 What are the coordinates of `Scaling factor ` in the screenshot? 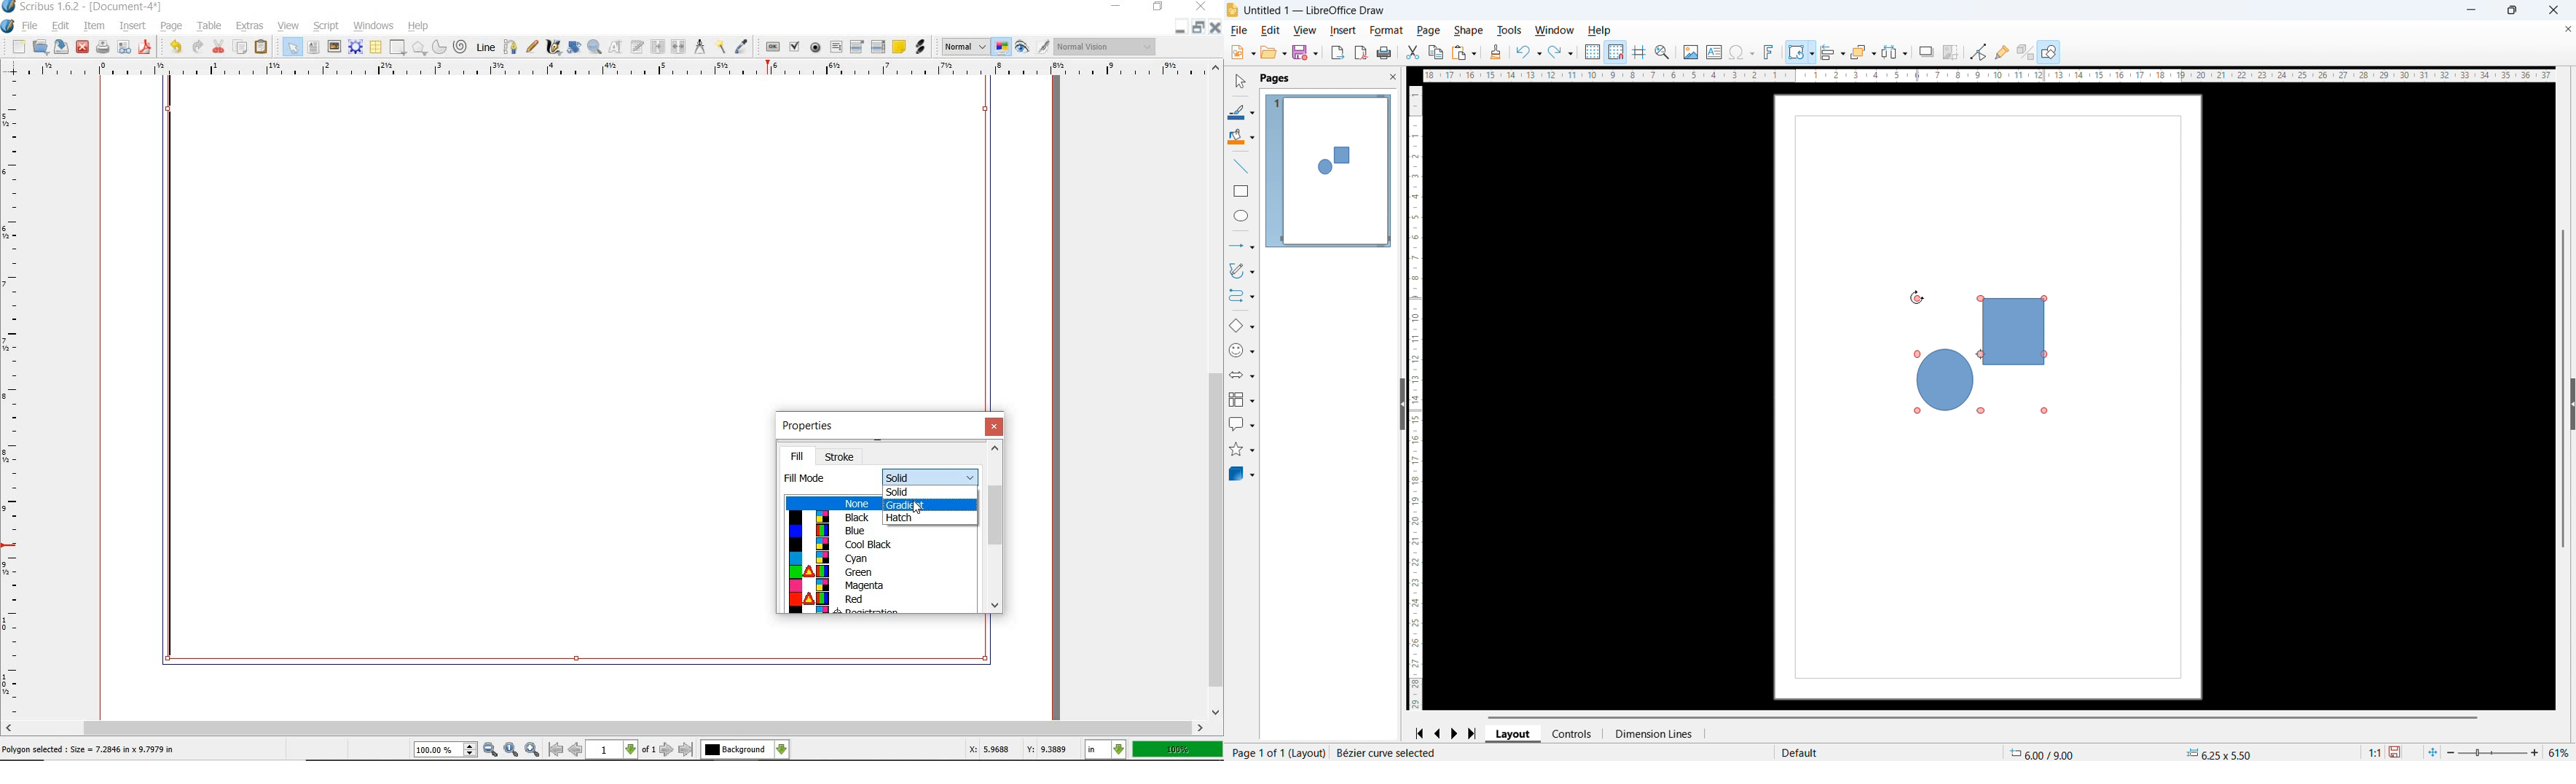 It's located at (2376, 753).